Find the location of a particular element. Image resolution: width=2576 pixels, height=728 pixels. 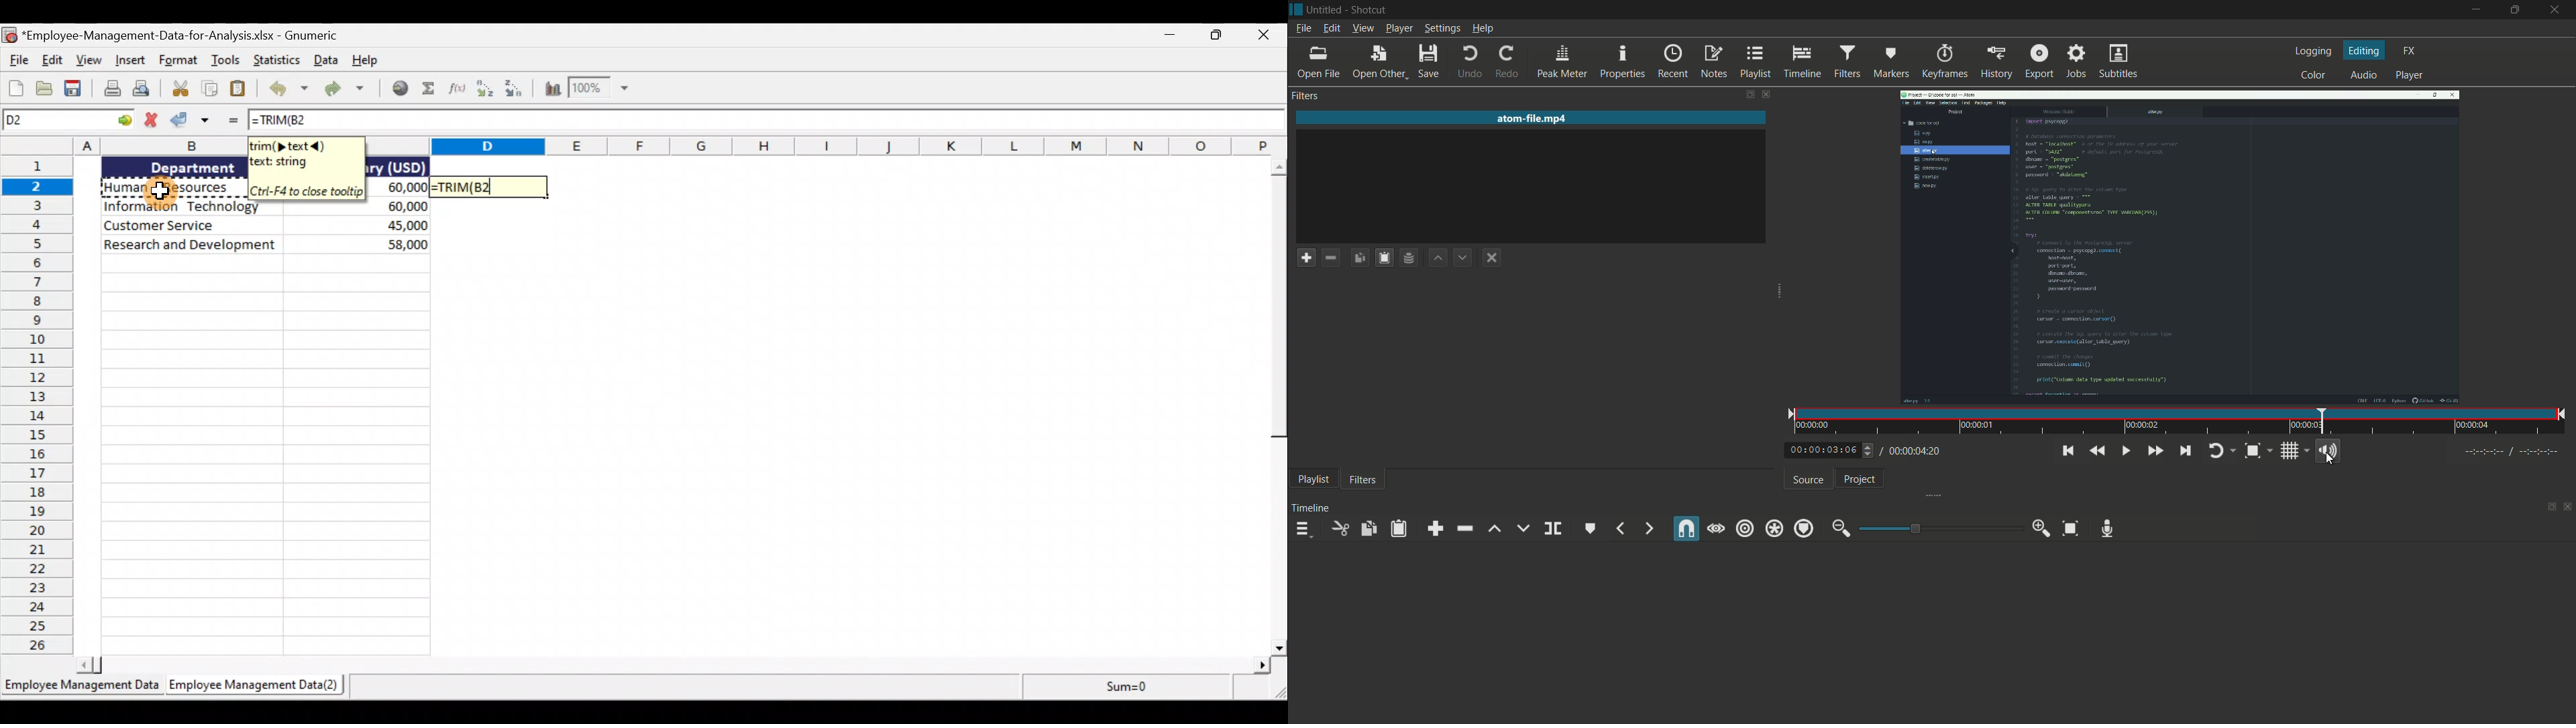

Cursor is located at coordinates (163, 193).